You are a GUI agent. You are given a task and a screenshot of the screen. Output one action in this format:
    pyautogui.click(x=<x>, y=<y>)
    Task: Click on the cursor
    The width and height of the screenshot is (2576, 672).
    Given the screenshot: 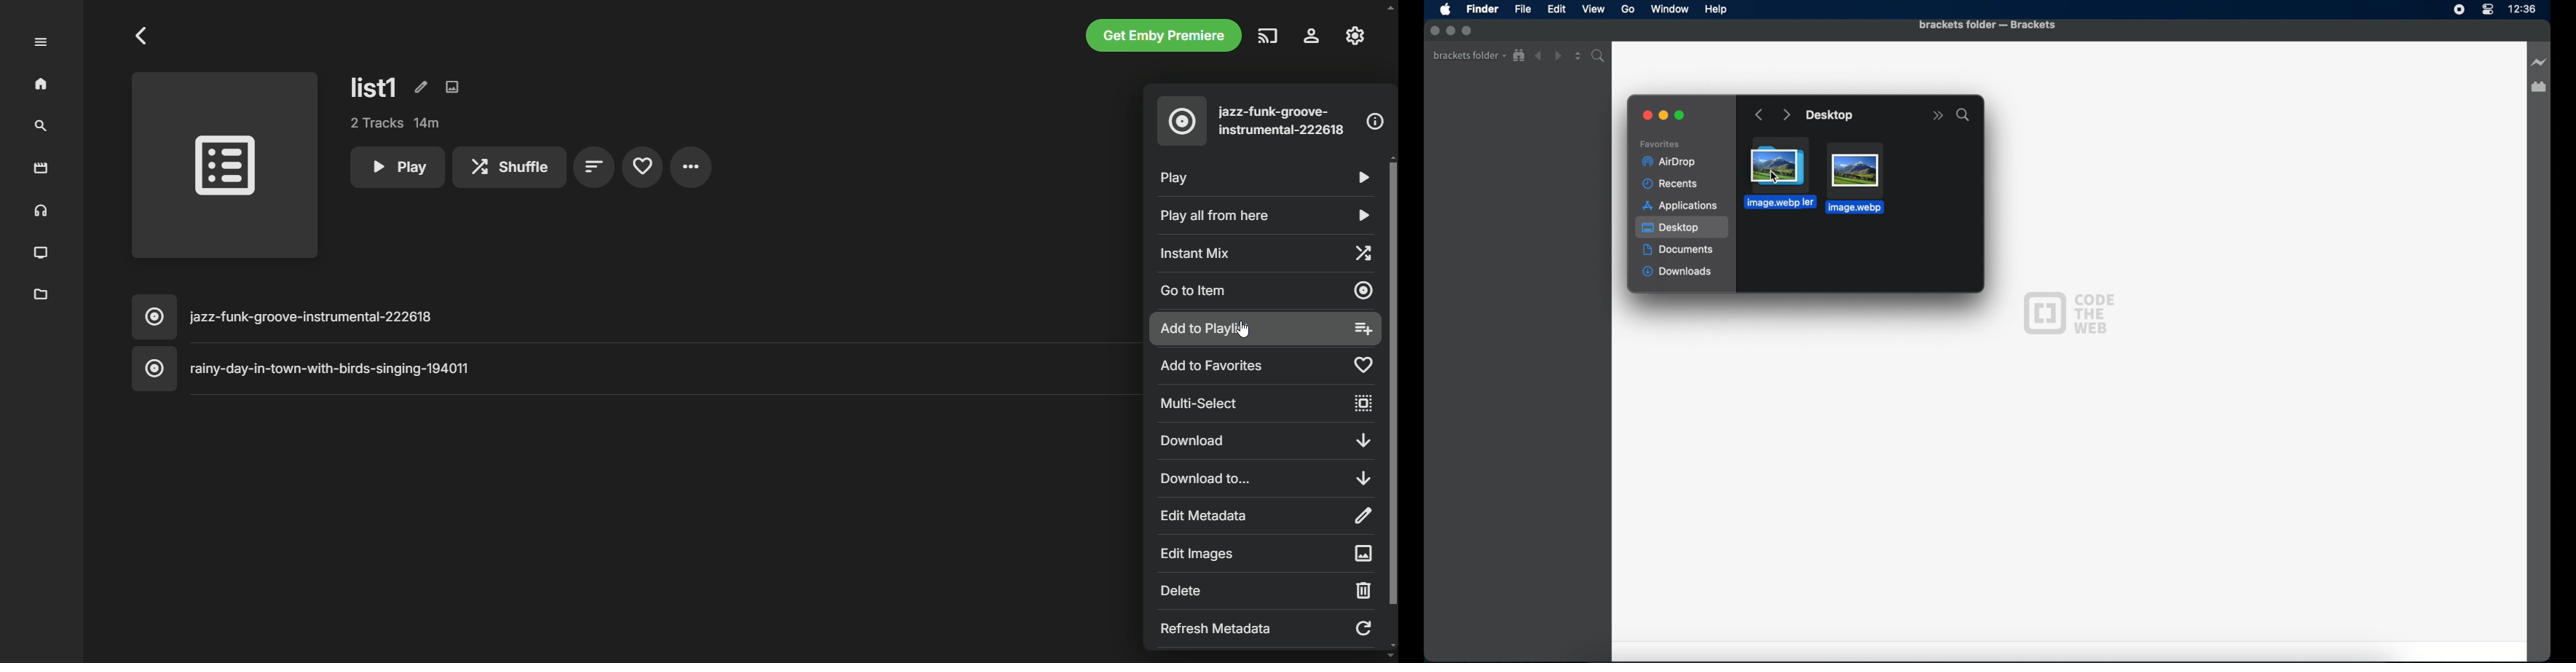 What is the action you would take?
    pyautogui.click(x=1775, y=177)
    